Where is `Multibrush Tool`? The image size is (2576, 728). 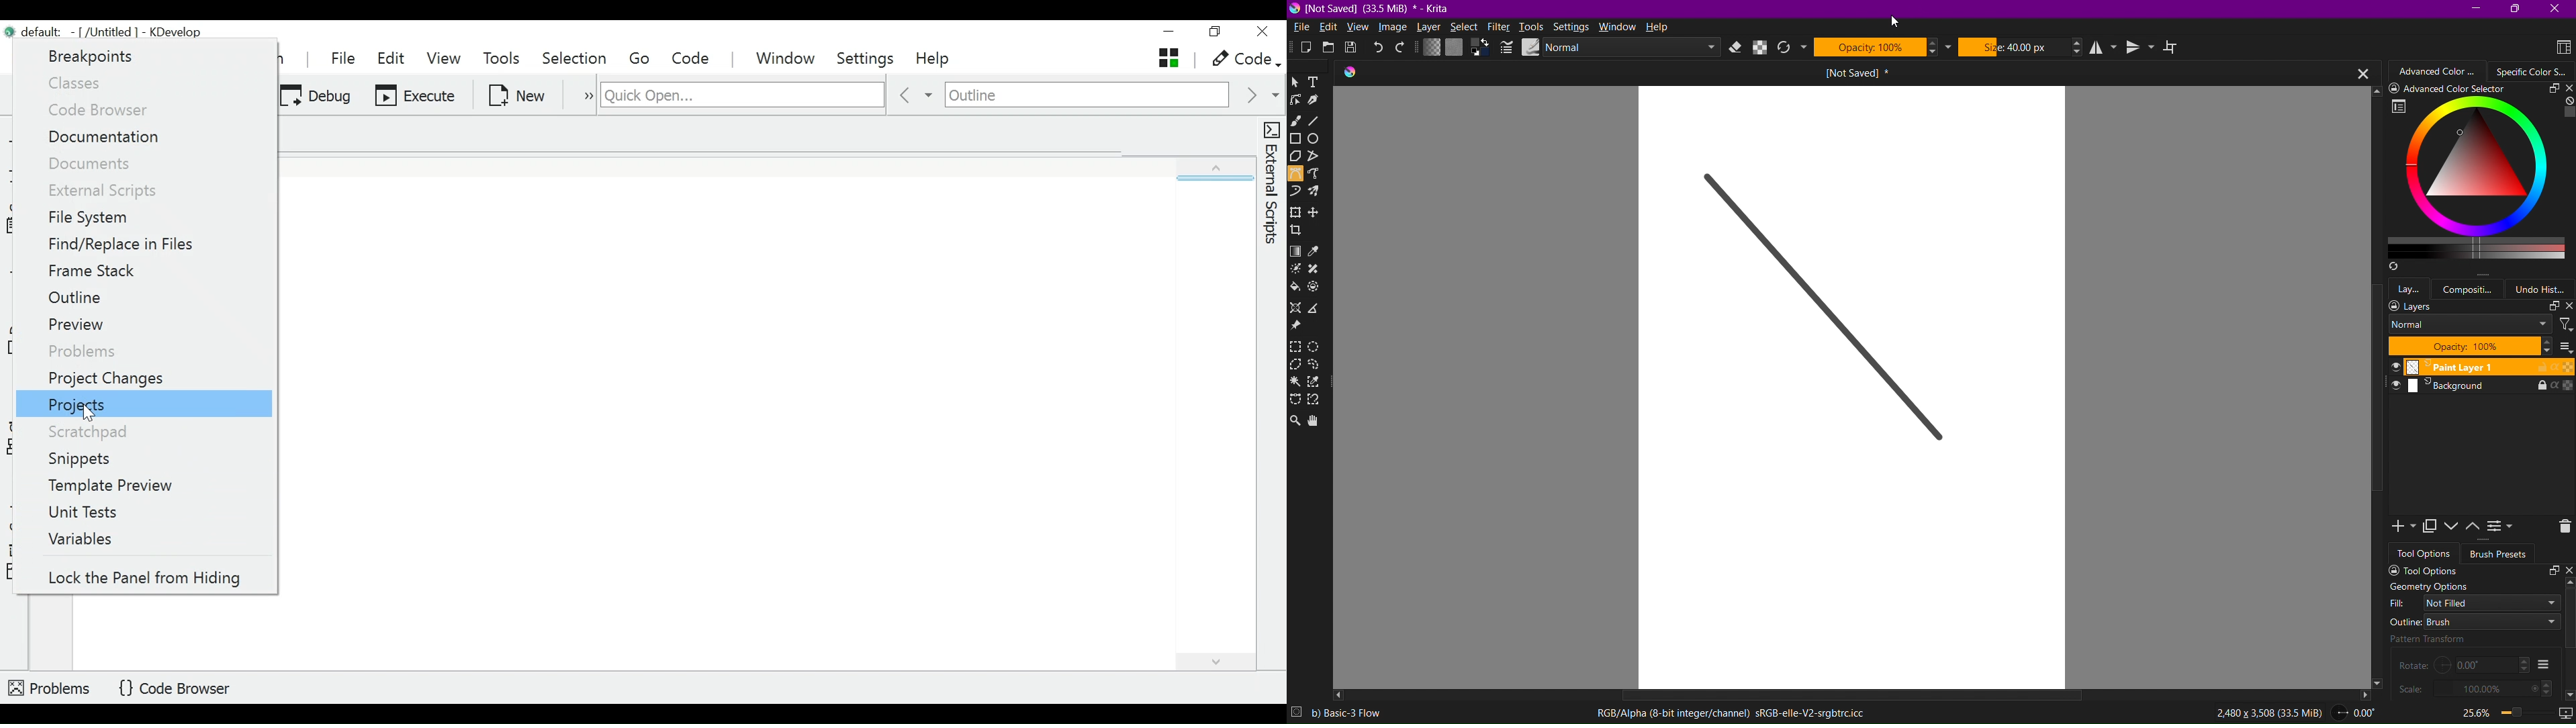
Multibrush Tool is located at coordinates (1318, 193).